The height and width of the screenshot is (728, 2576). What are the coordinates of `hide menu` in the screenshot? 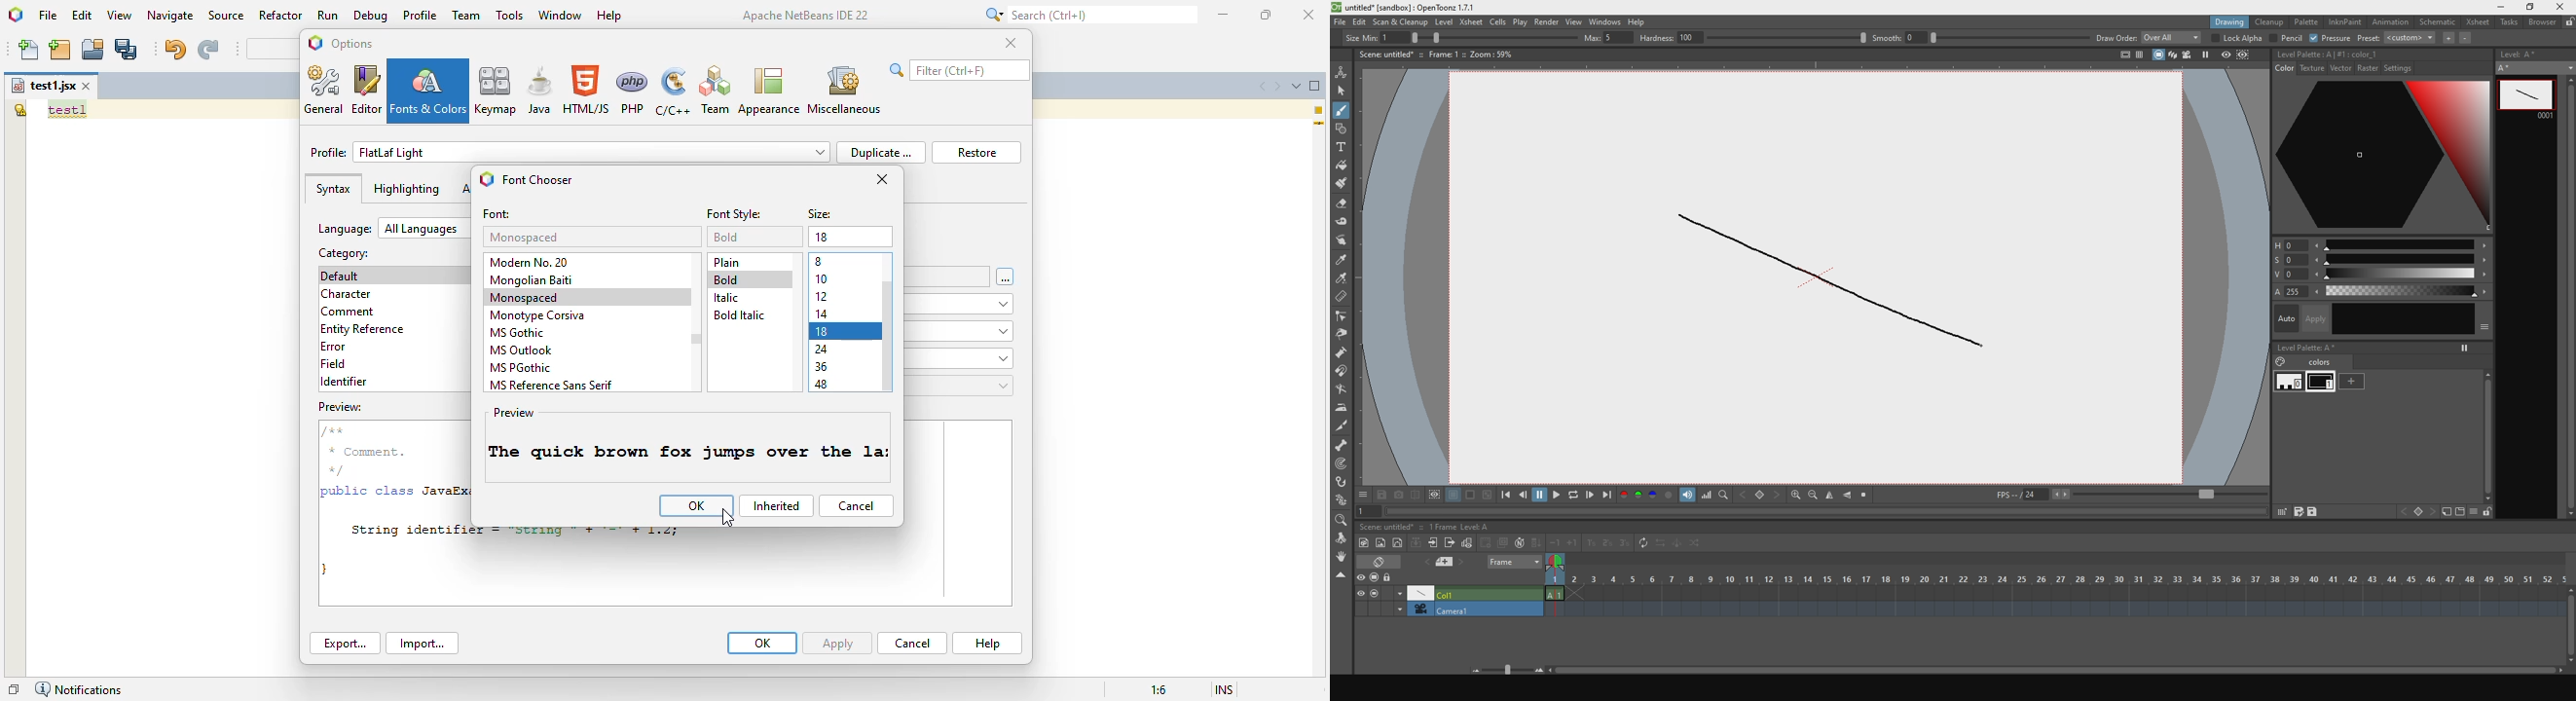 It's located at (2473, 511).